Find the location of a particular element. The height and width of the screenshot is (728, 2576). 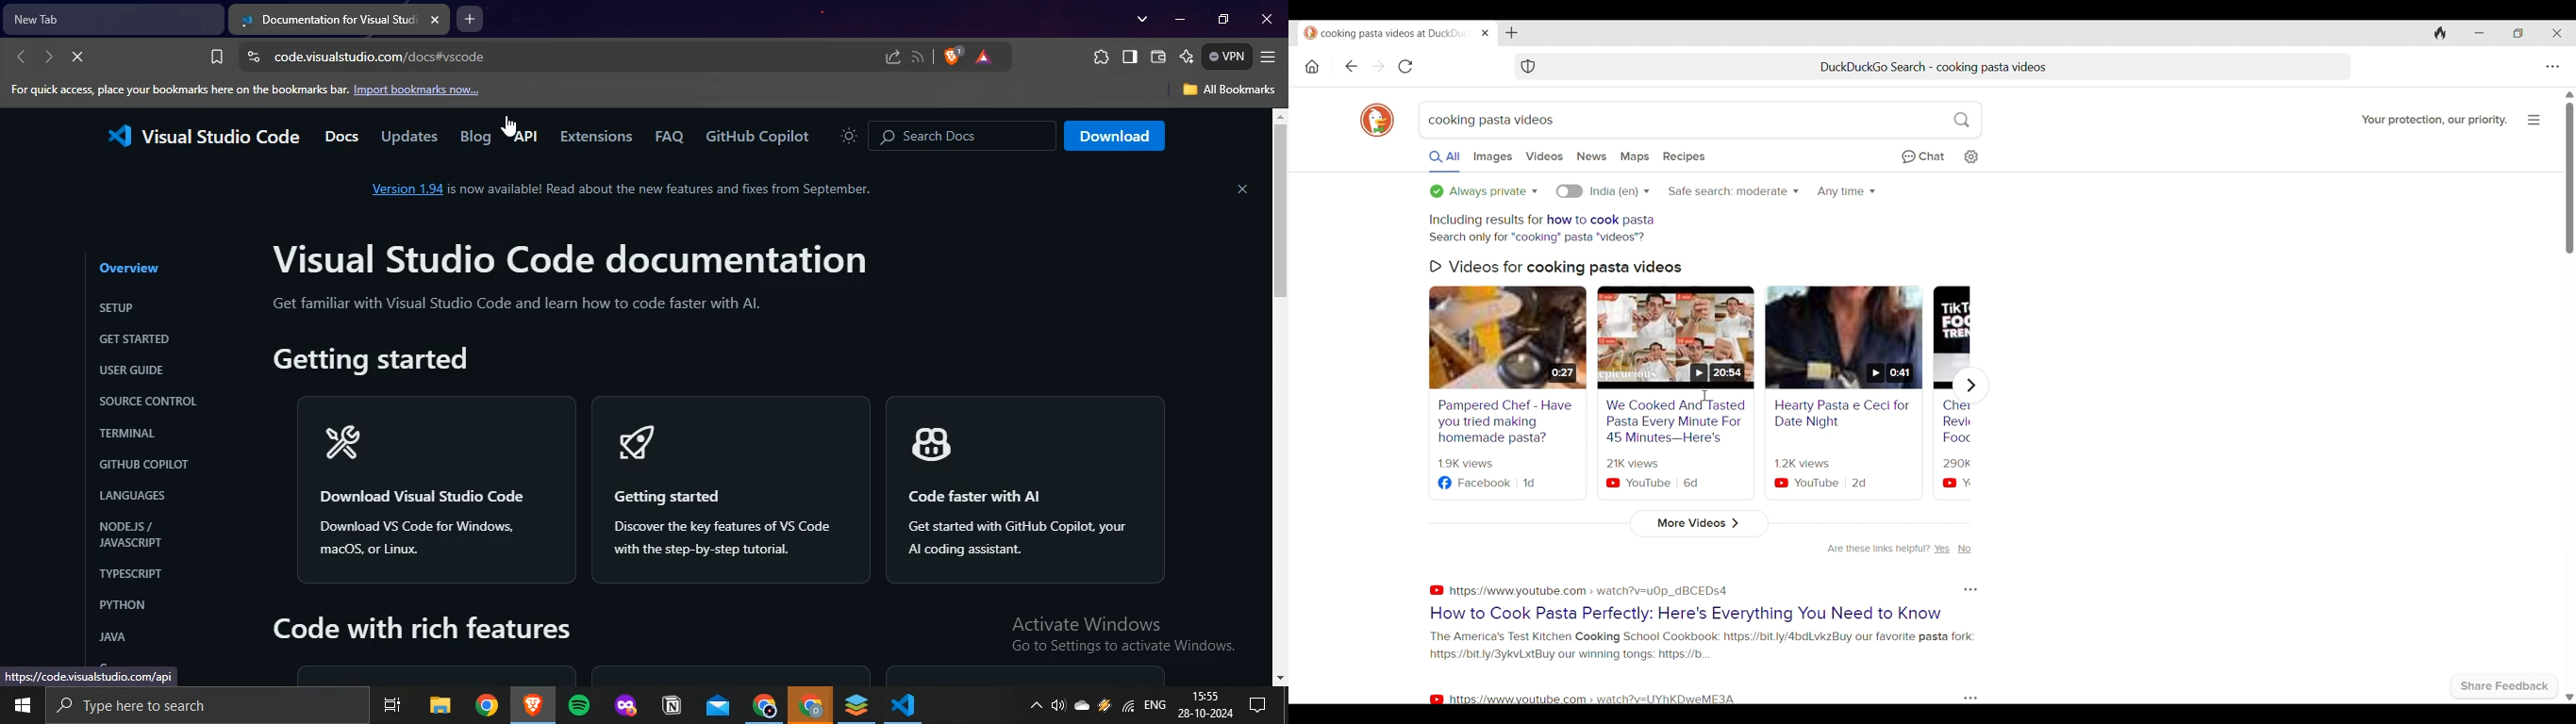

TYPESCRIPT is located at coordinates (131, 573).